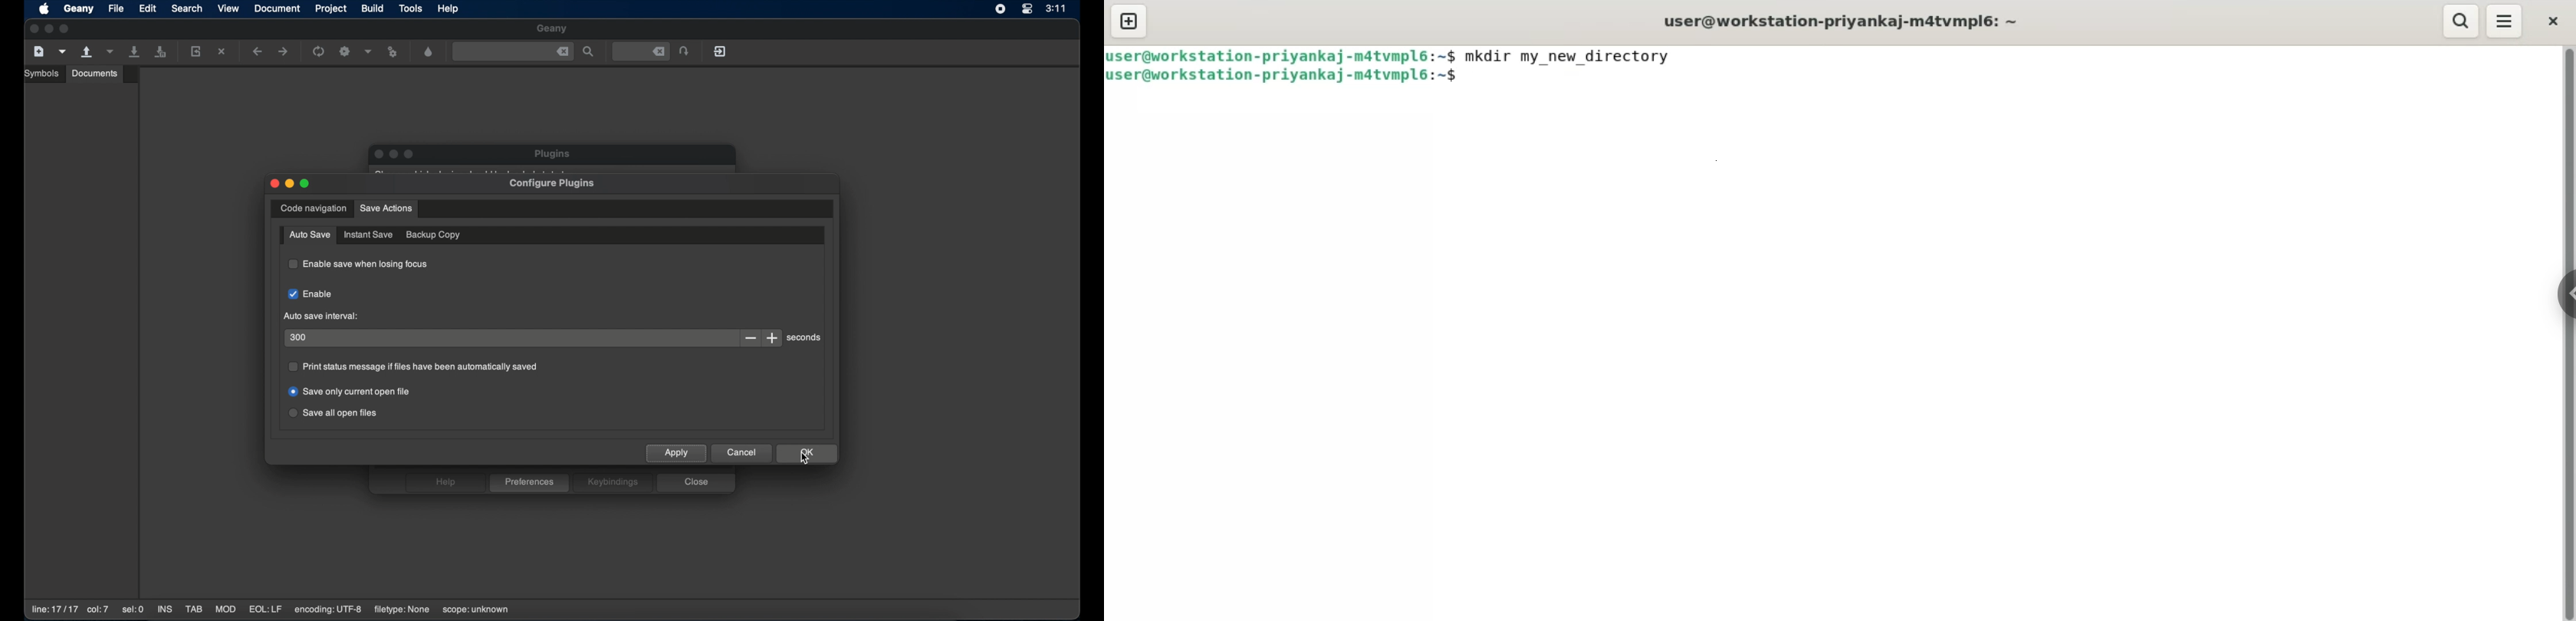 The height and width of the screenshot is (644, 2576). What do you see at coordinates (2556, 20) in the screenshot?
I see `close` at bounding box center [2556, 20].